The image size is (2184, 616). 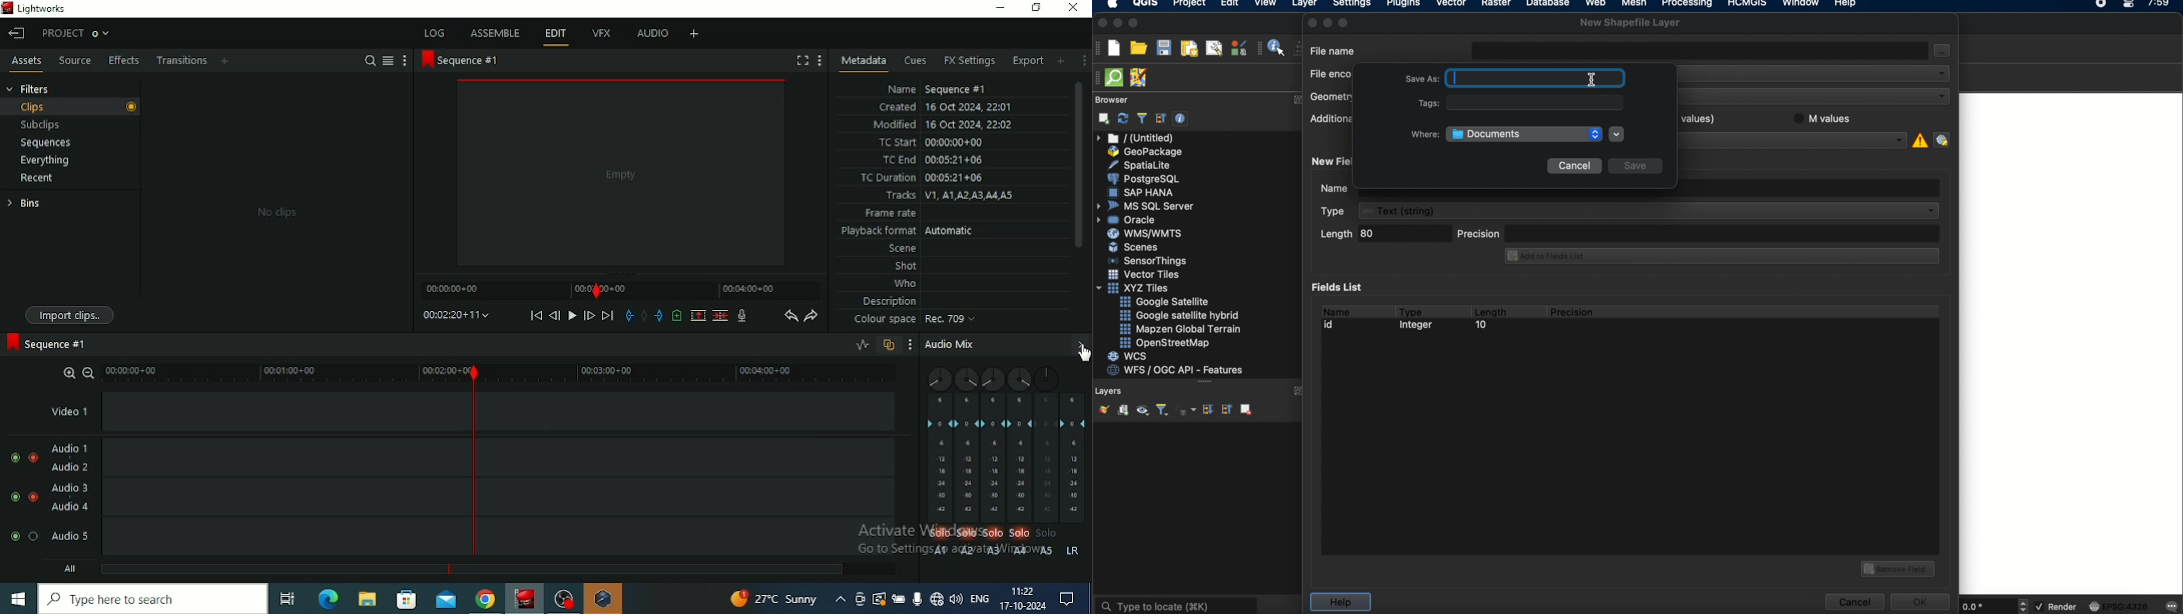 What do you see at coordinates (1412, 310) in the screenshot?
I see `type` at bounding box center [1412, 310].